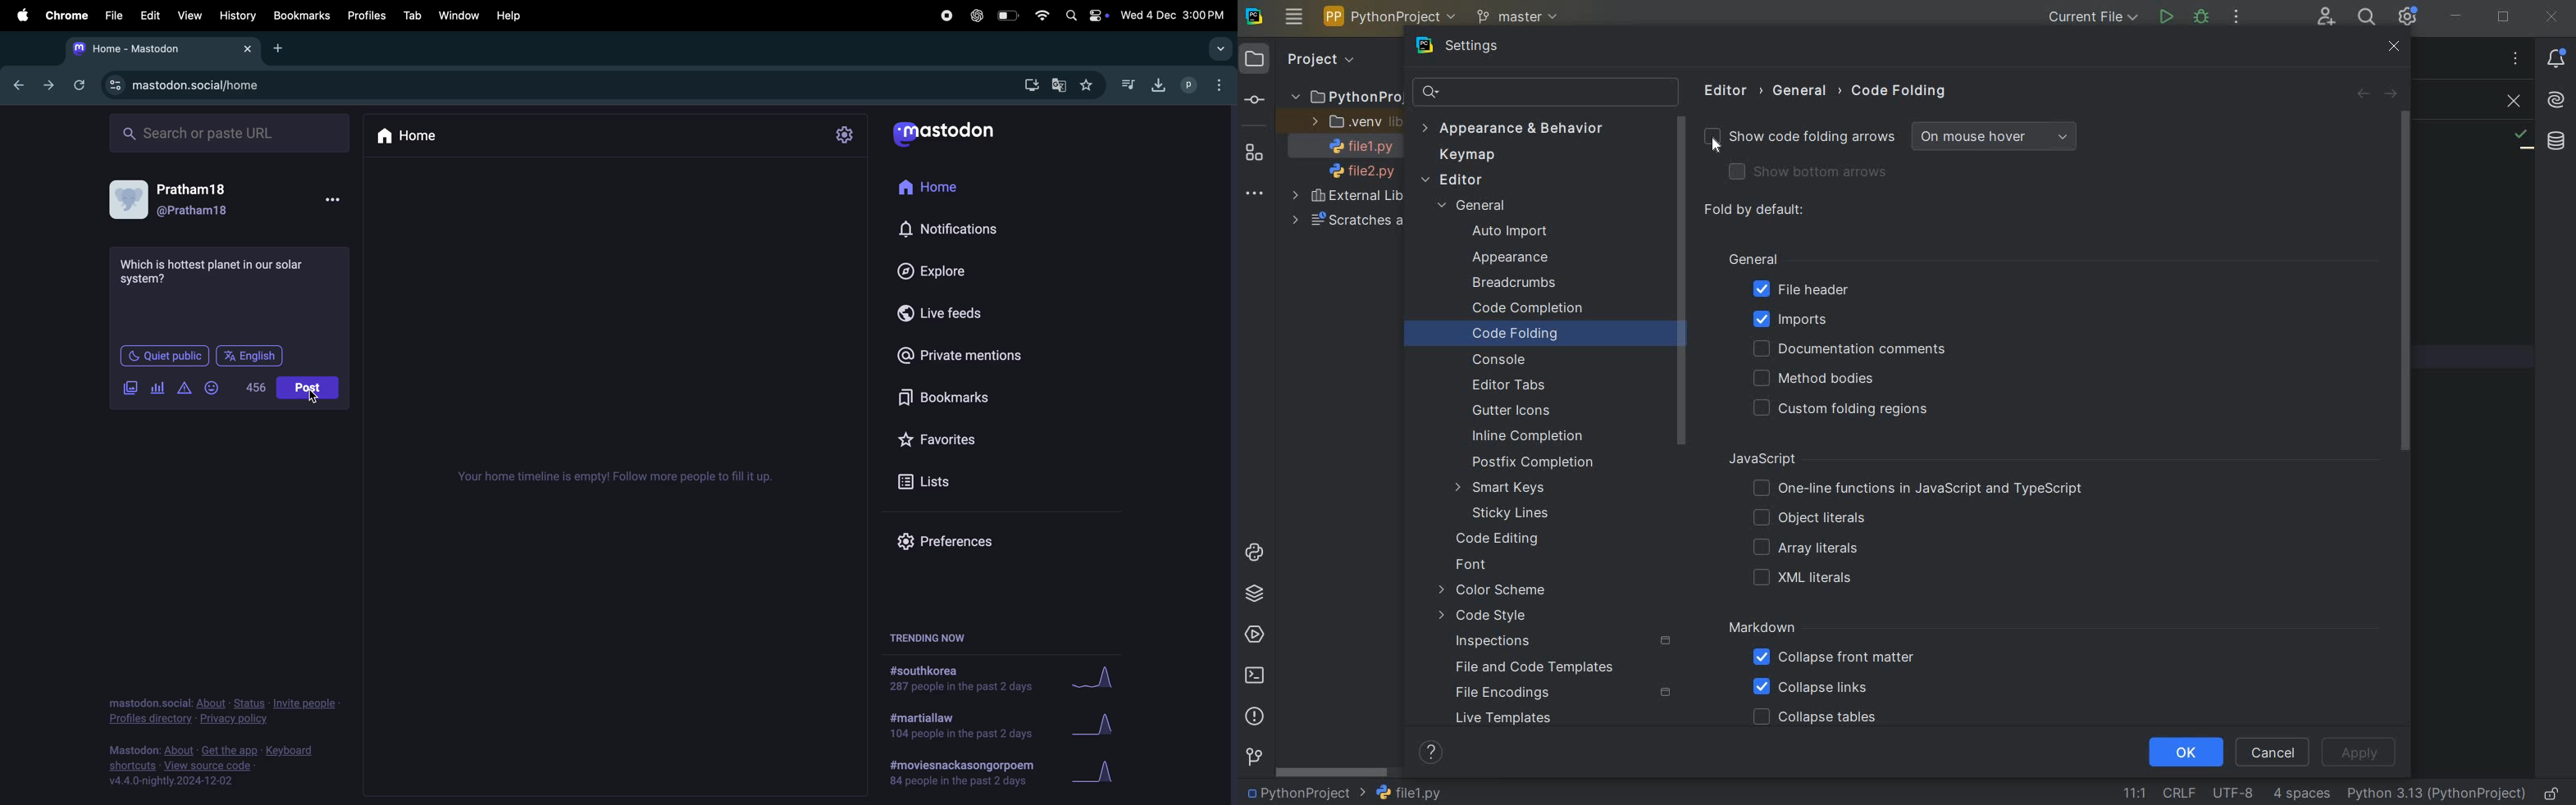 Image resolution: width=2576 pixels, height=812 pixels. What do you see at coordinates (1453, 180) in the screenshot?
I see `EDITOR` at bounding box center [1453, 180].